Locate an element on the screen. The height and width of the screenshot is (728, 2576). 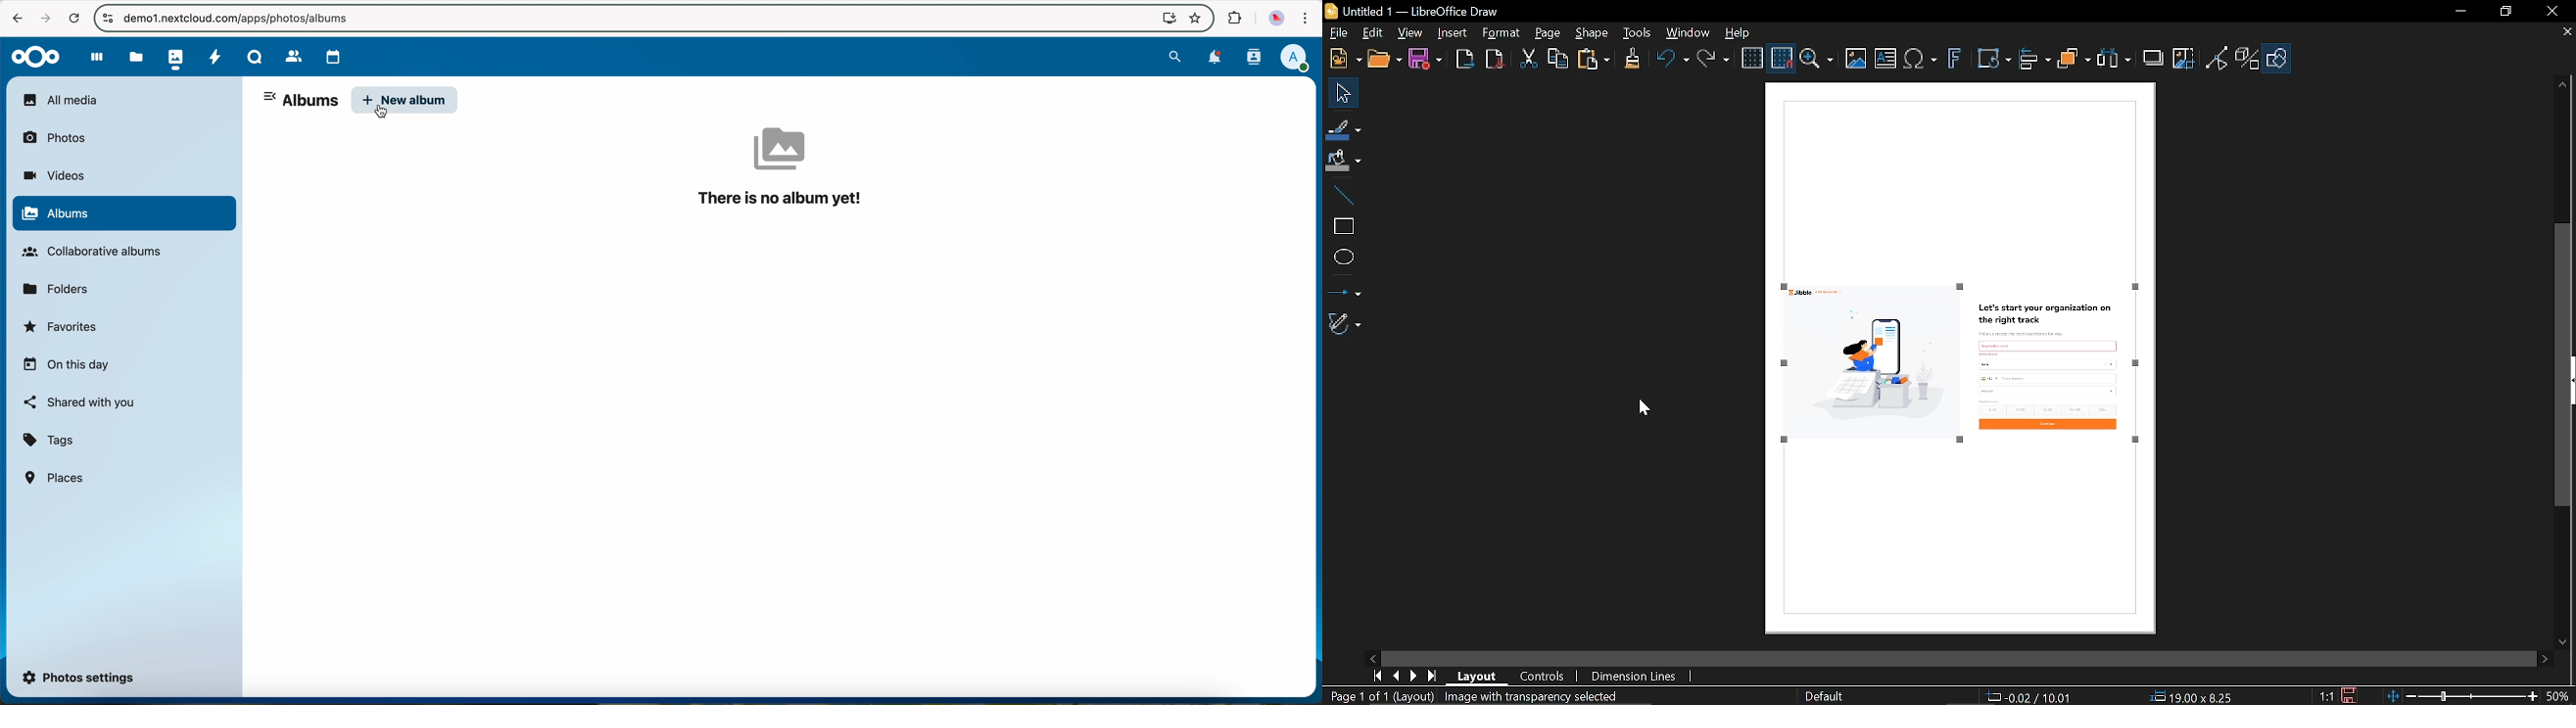
cursor is located at coordinates (388, 113).